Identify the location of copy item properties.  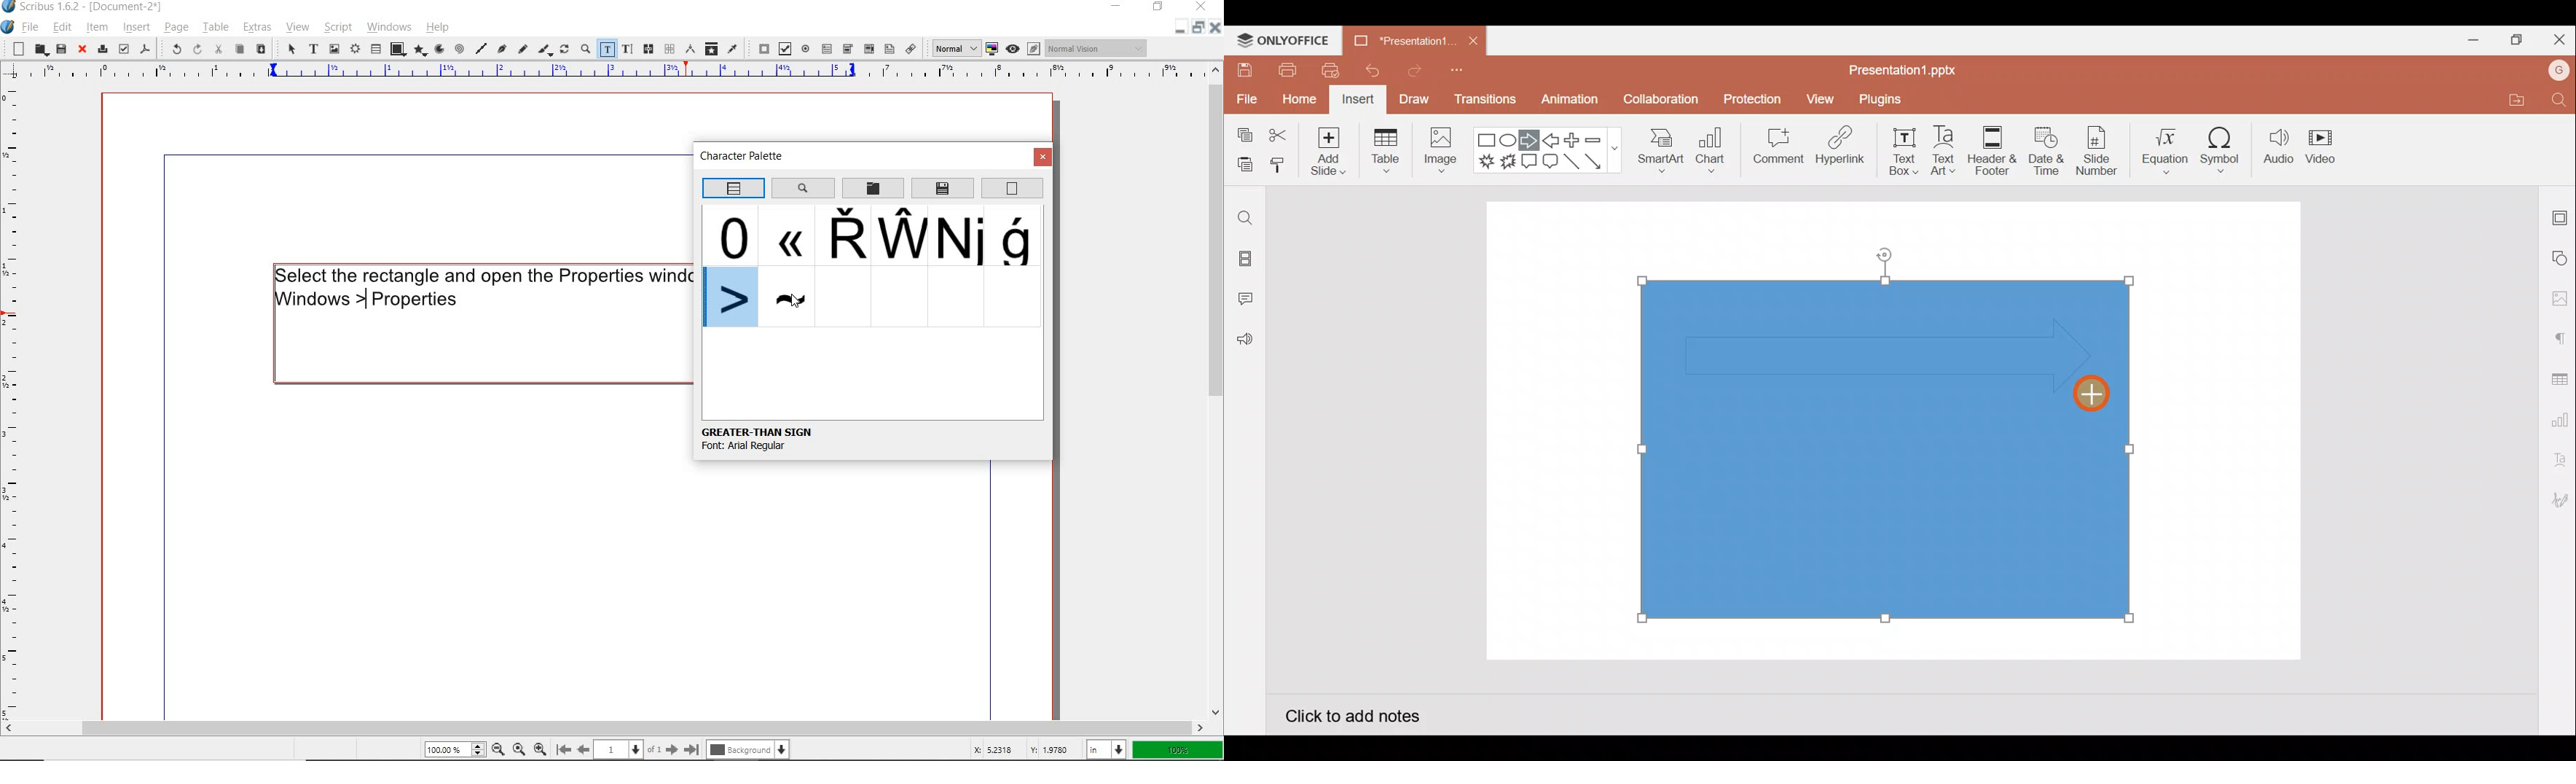
(711, 48).